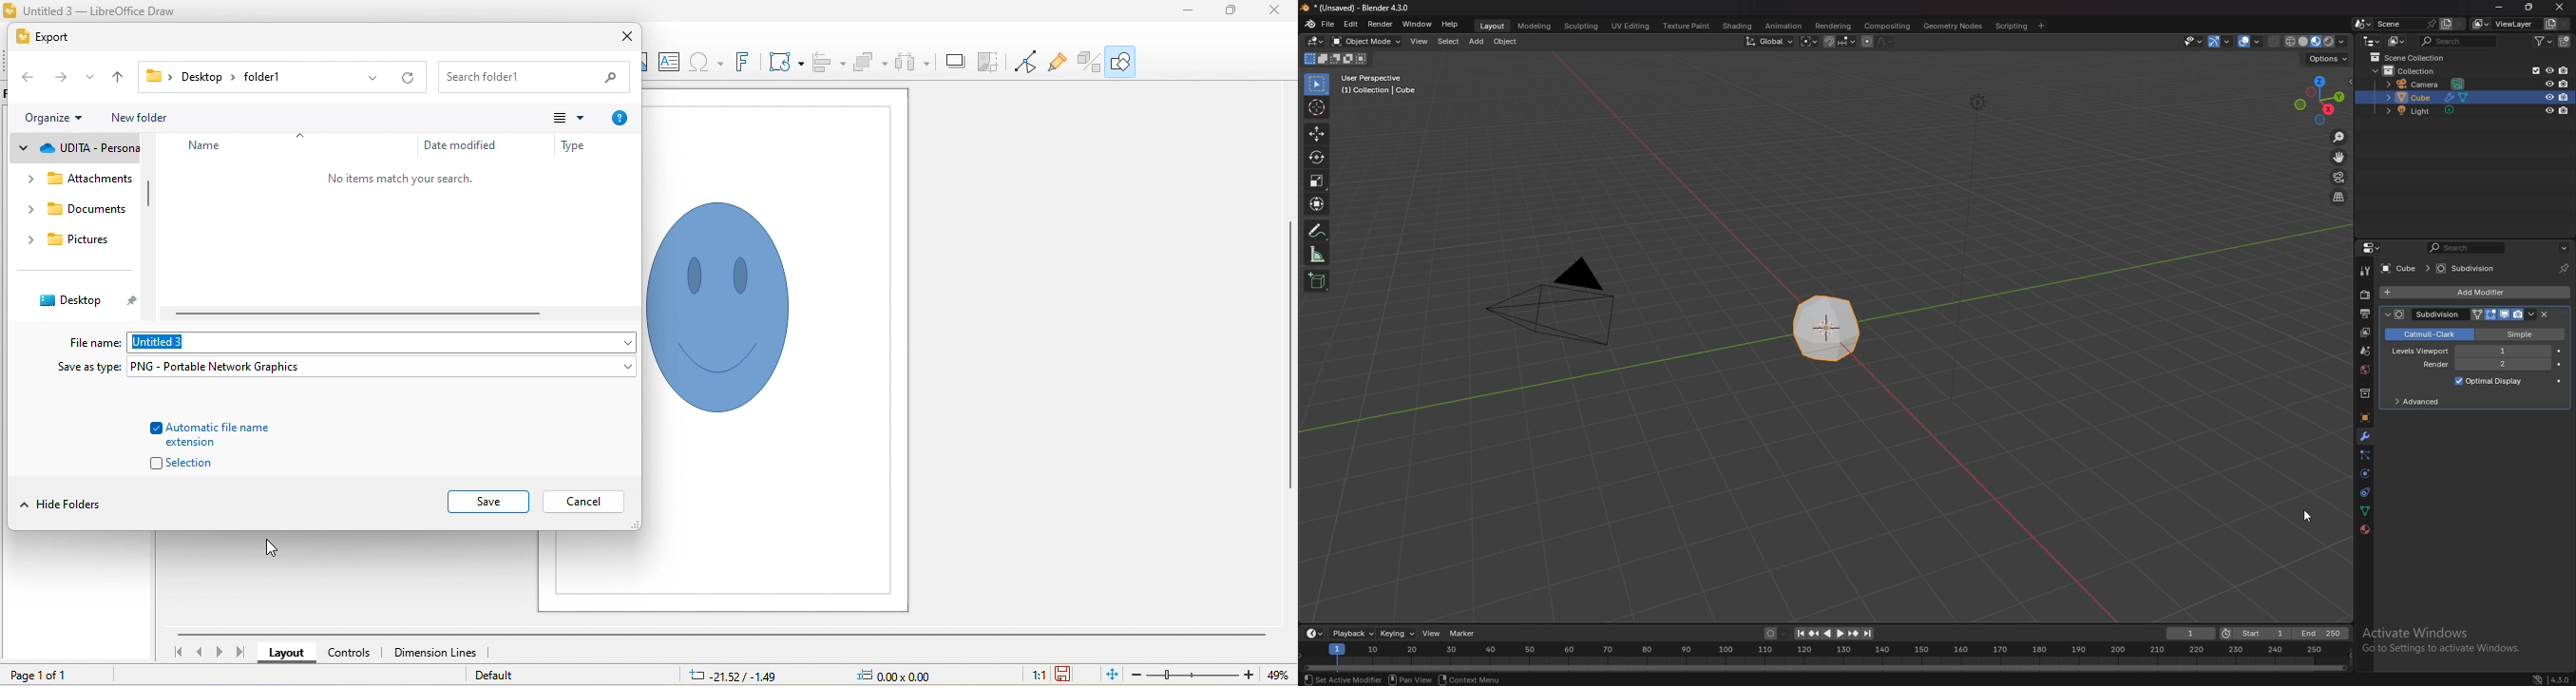  I want to click on align objects, so click(829, 65).